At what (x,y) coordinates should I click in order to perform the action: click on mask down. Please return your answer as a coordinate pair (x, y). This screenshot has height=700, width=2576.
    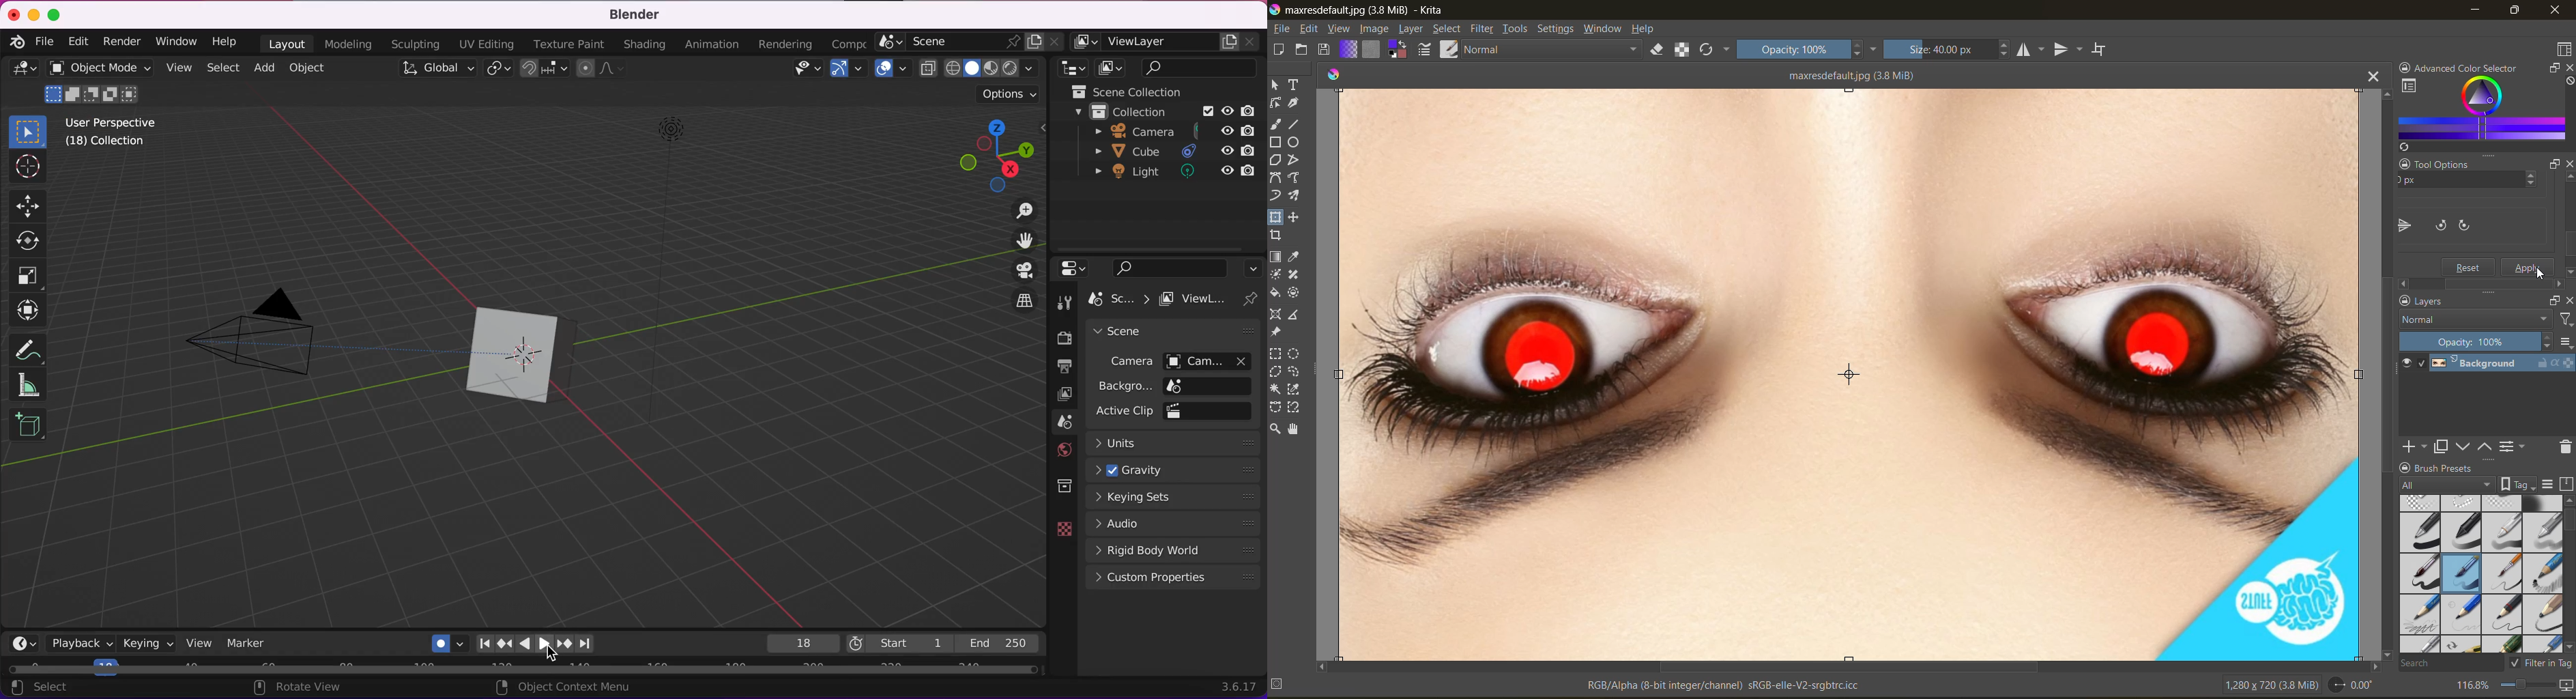
    Looking at the image, I should click on (2465, 446).